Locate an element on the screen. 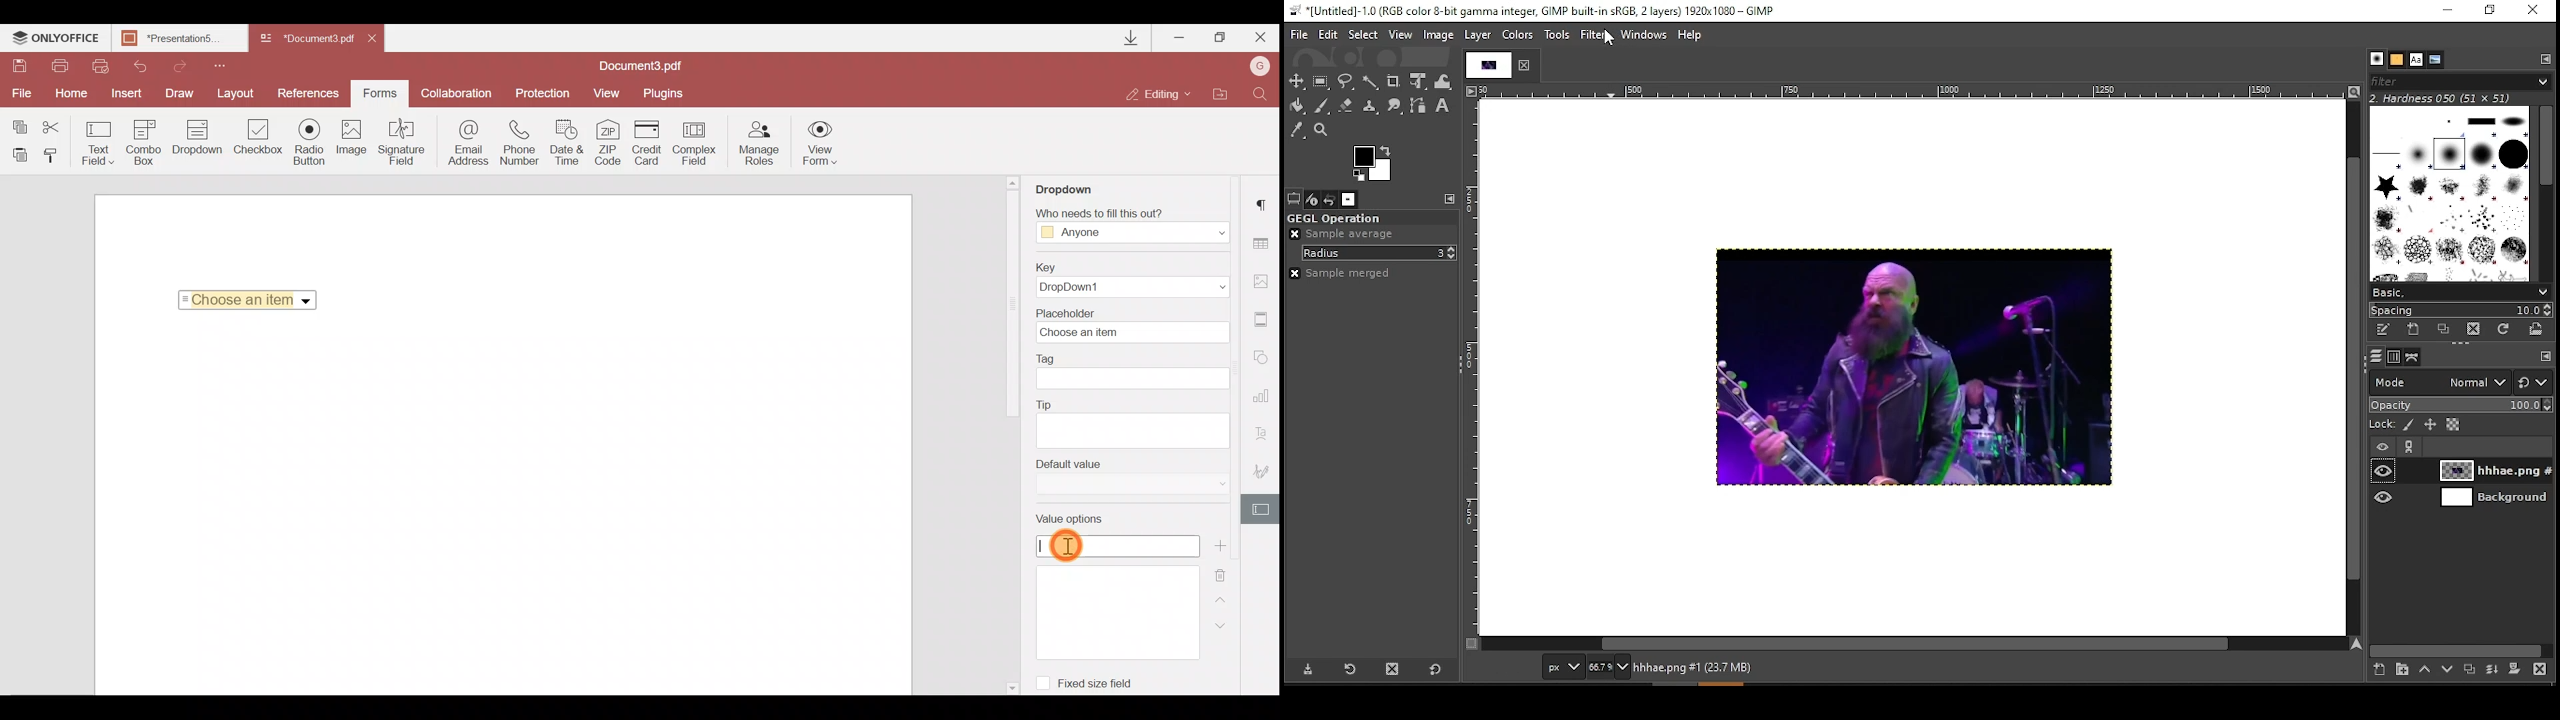 Image resolution: width=2576 pixels, height=728 pixels. undo history is located at coordinates (1330, 198).